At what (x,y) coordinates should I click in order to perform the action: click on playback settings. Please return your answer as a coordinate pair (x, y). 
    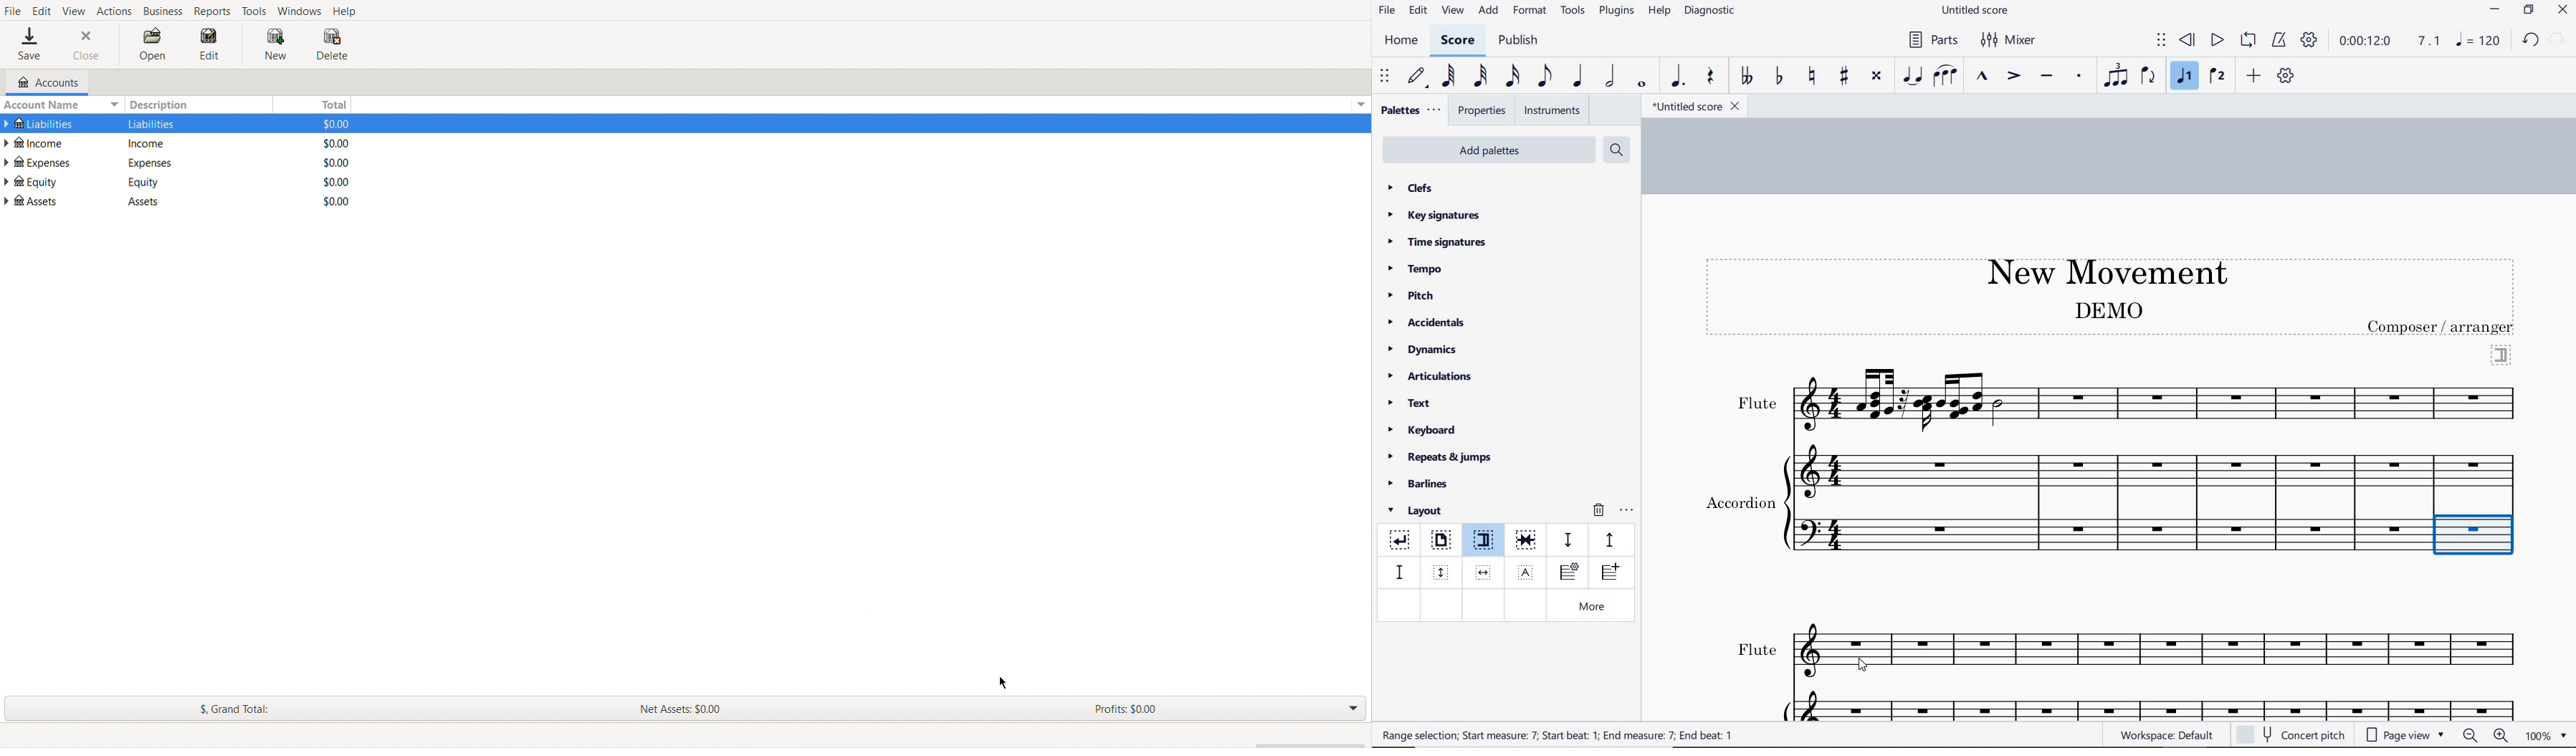
    Looking at the image, I should click on (2311, 39).